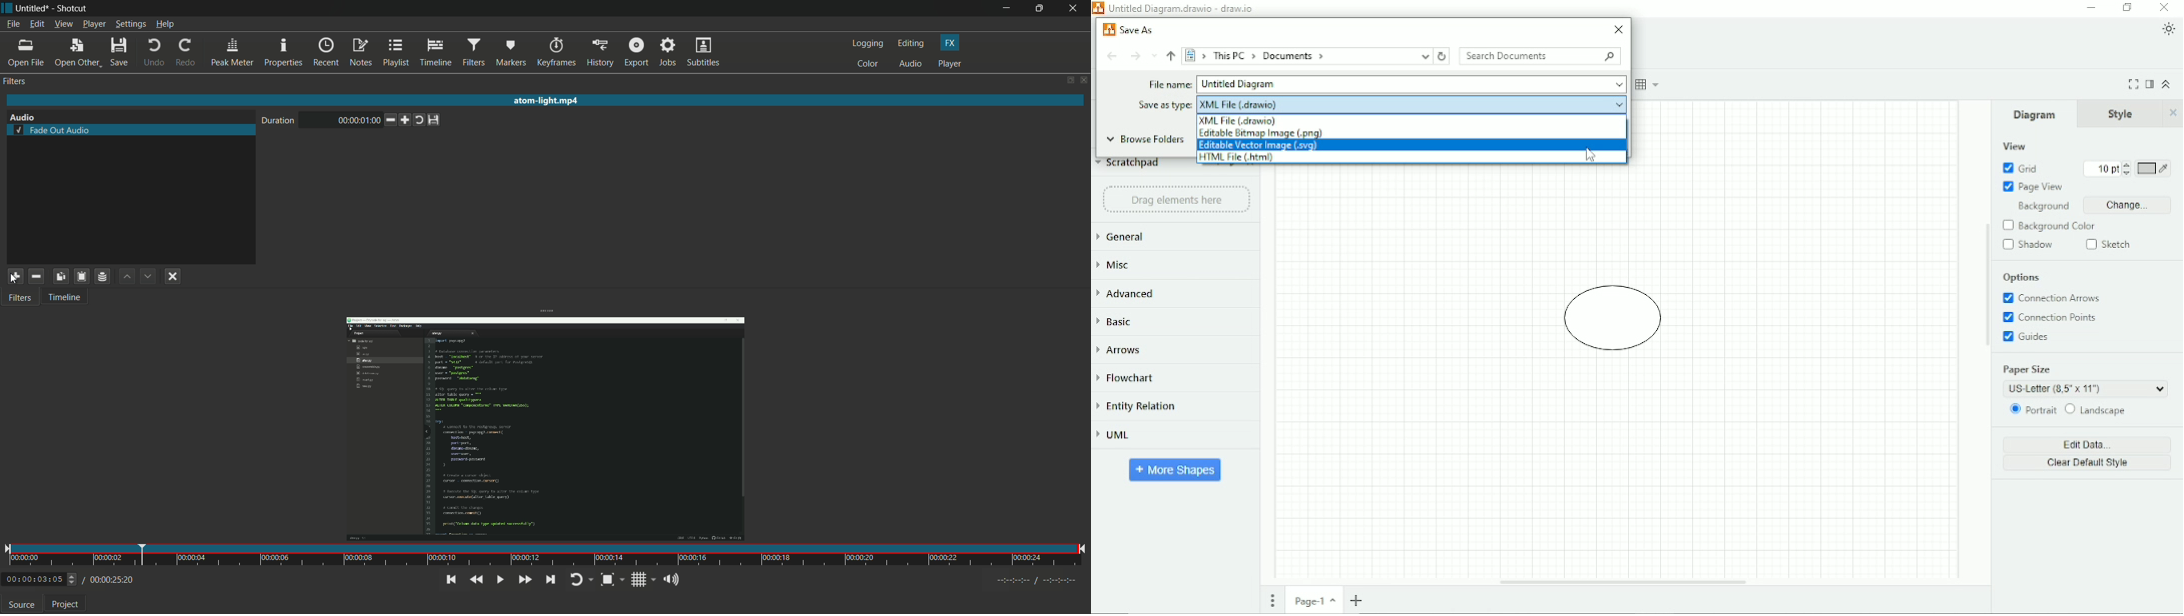 The width and height of the screenshot is (2184, 616). Describe the element at coordinates (450, 580) in the screenshot. I see `skip to the previous point` at that location.